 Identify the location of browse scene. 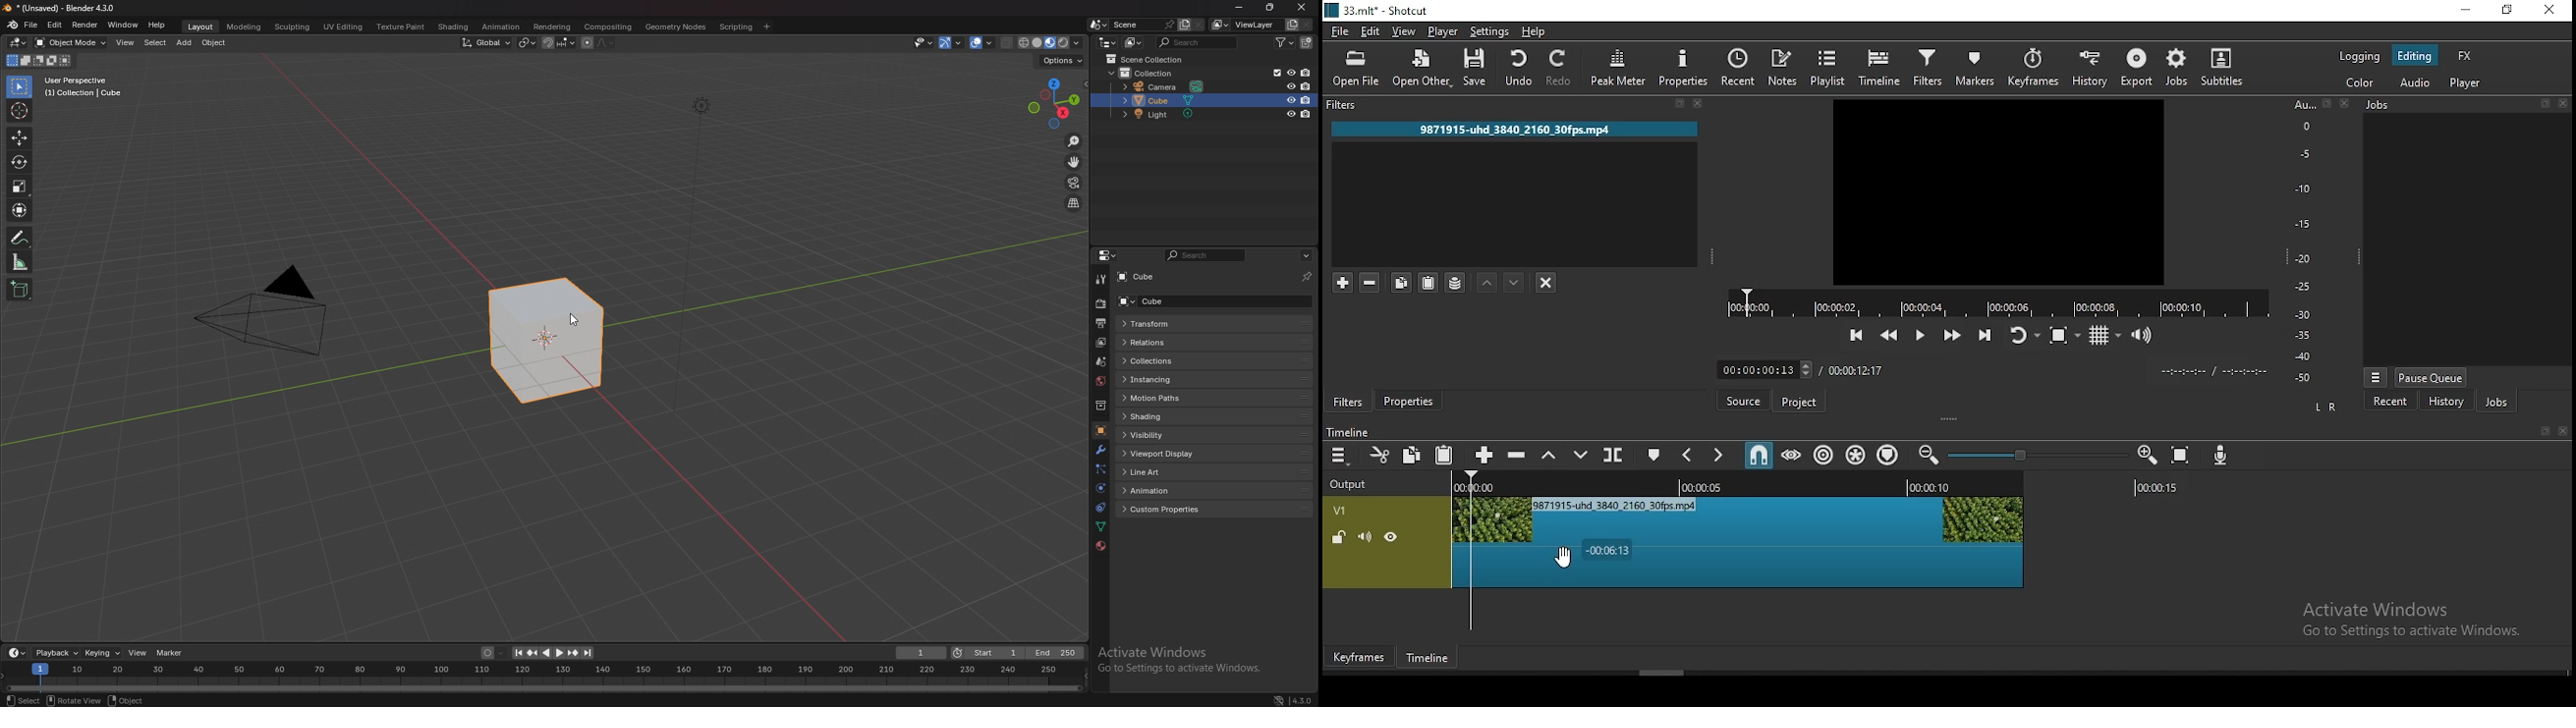
(1099, 25).